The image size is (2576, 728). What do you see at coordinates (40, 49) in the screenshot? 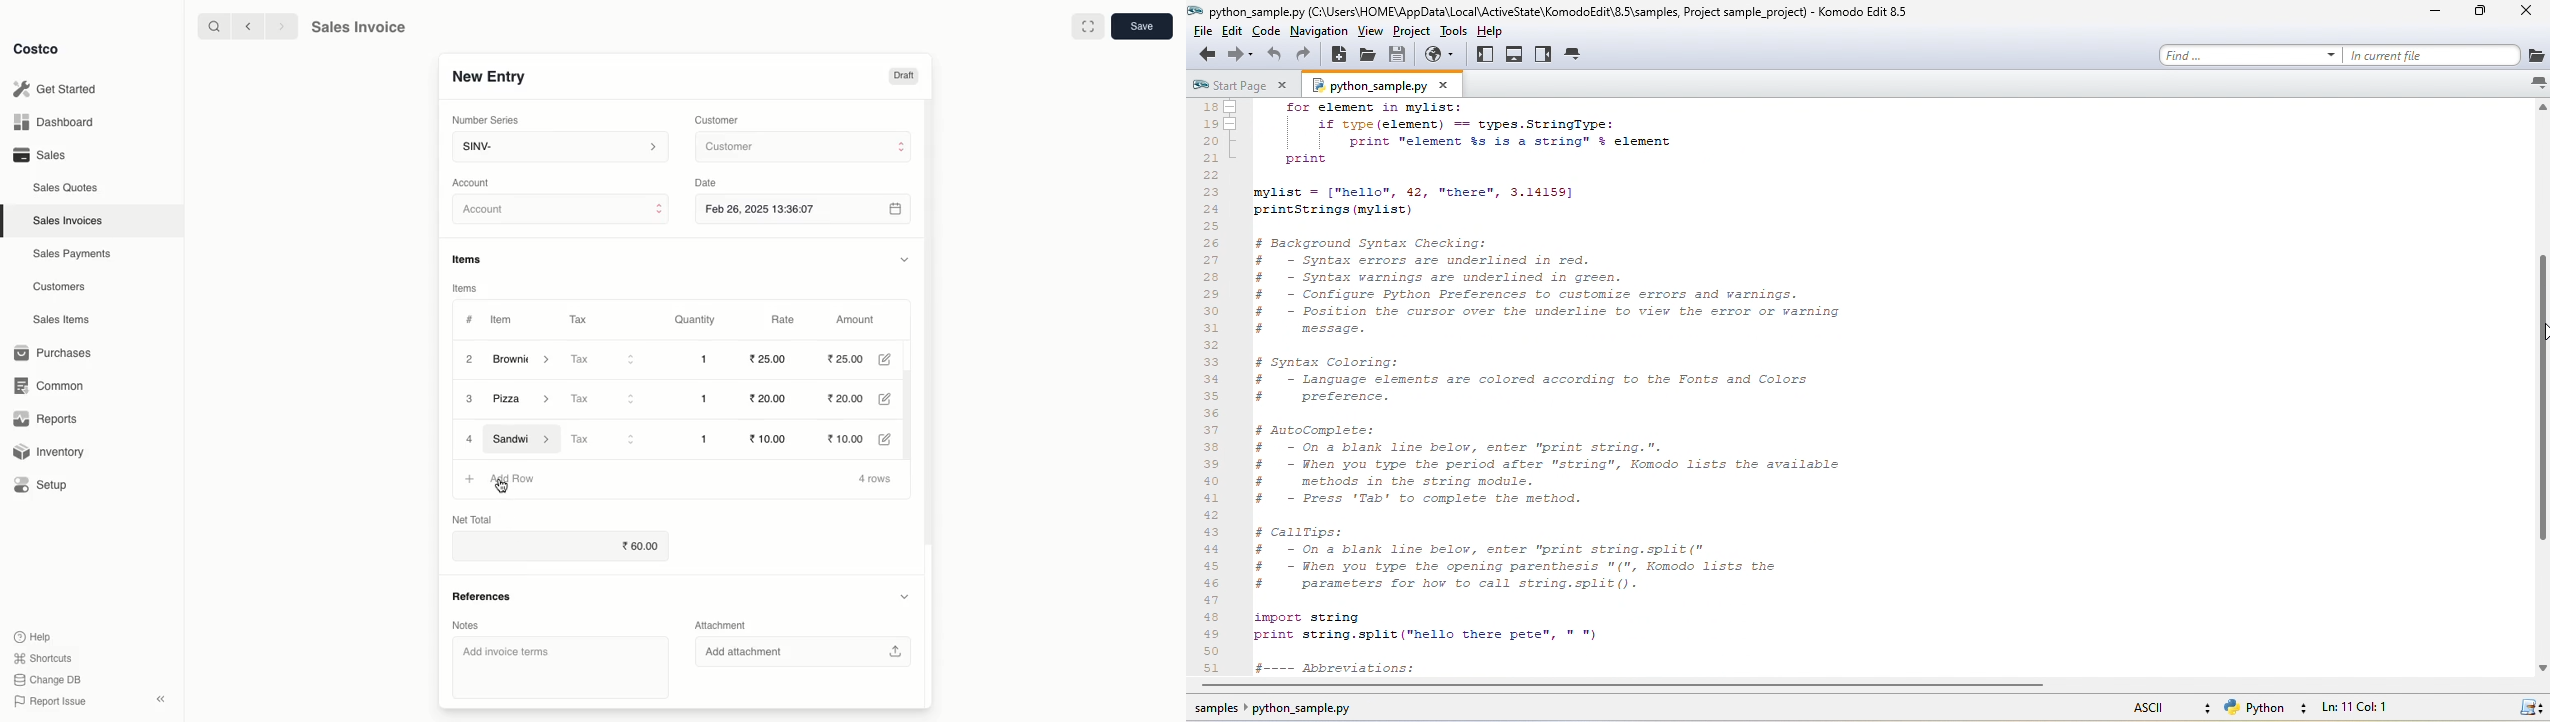
I see `Costco` at bounding box center [40, 49].